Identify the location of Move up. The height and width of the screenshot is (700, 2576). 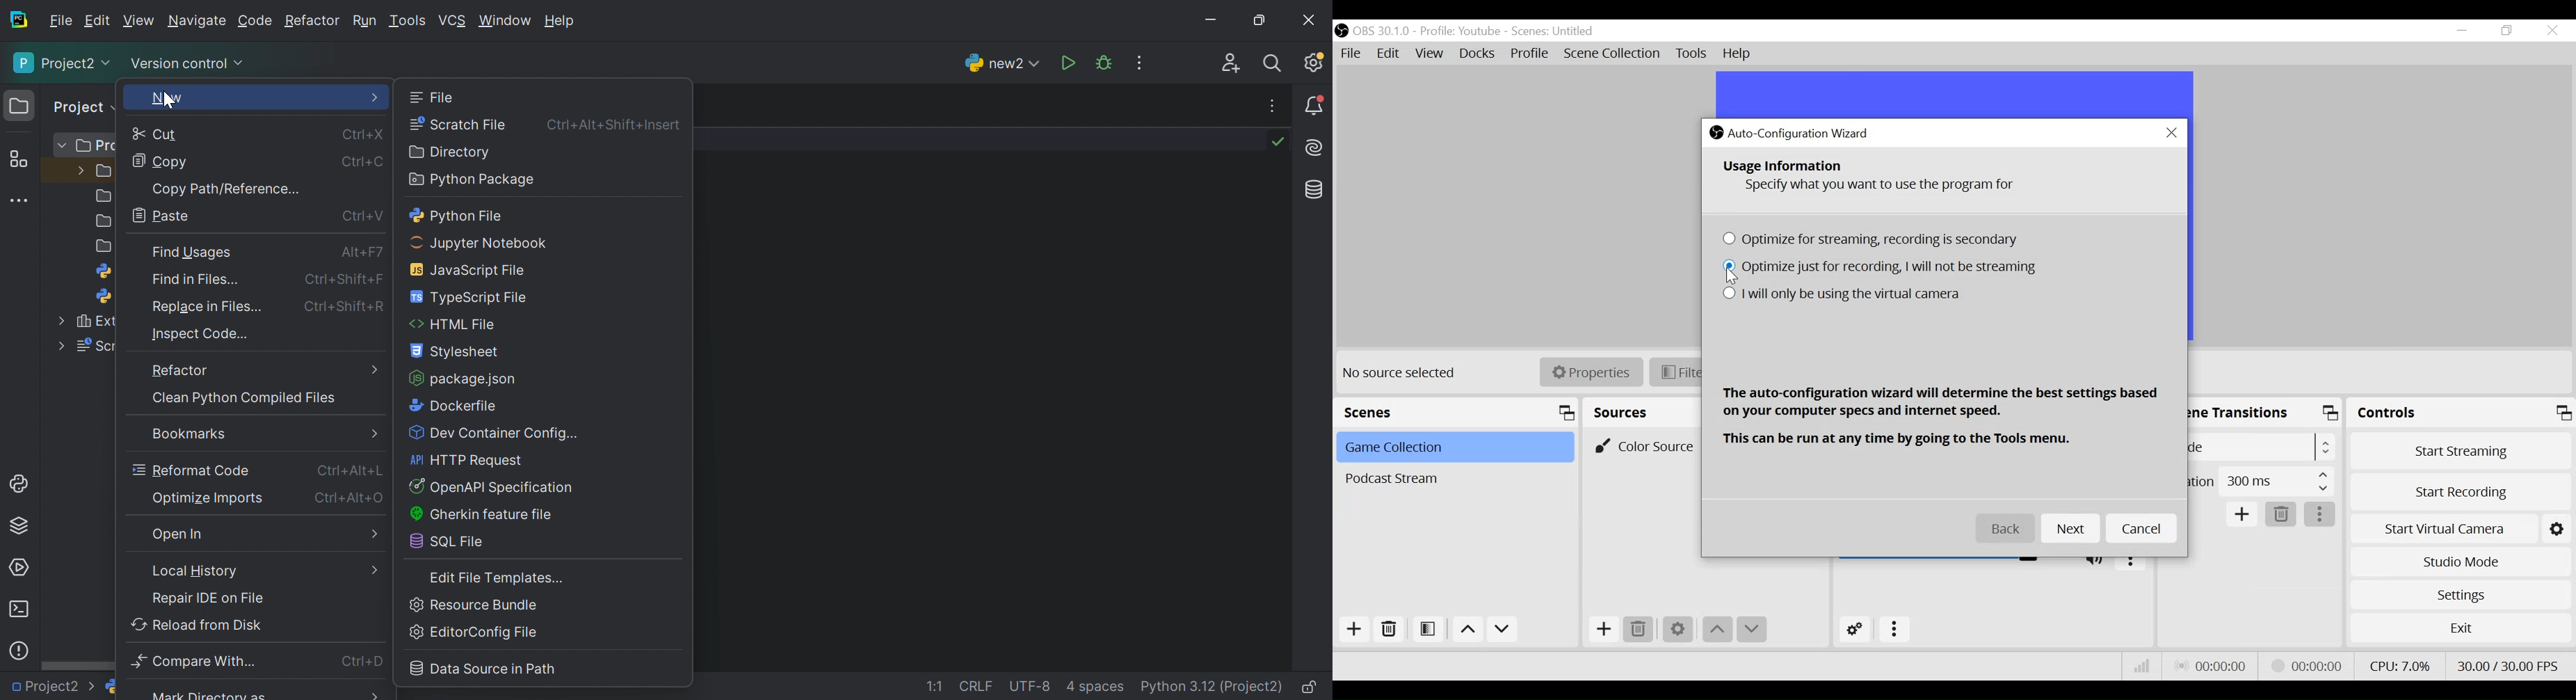
(1466, 629).